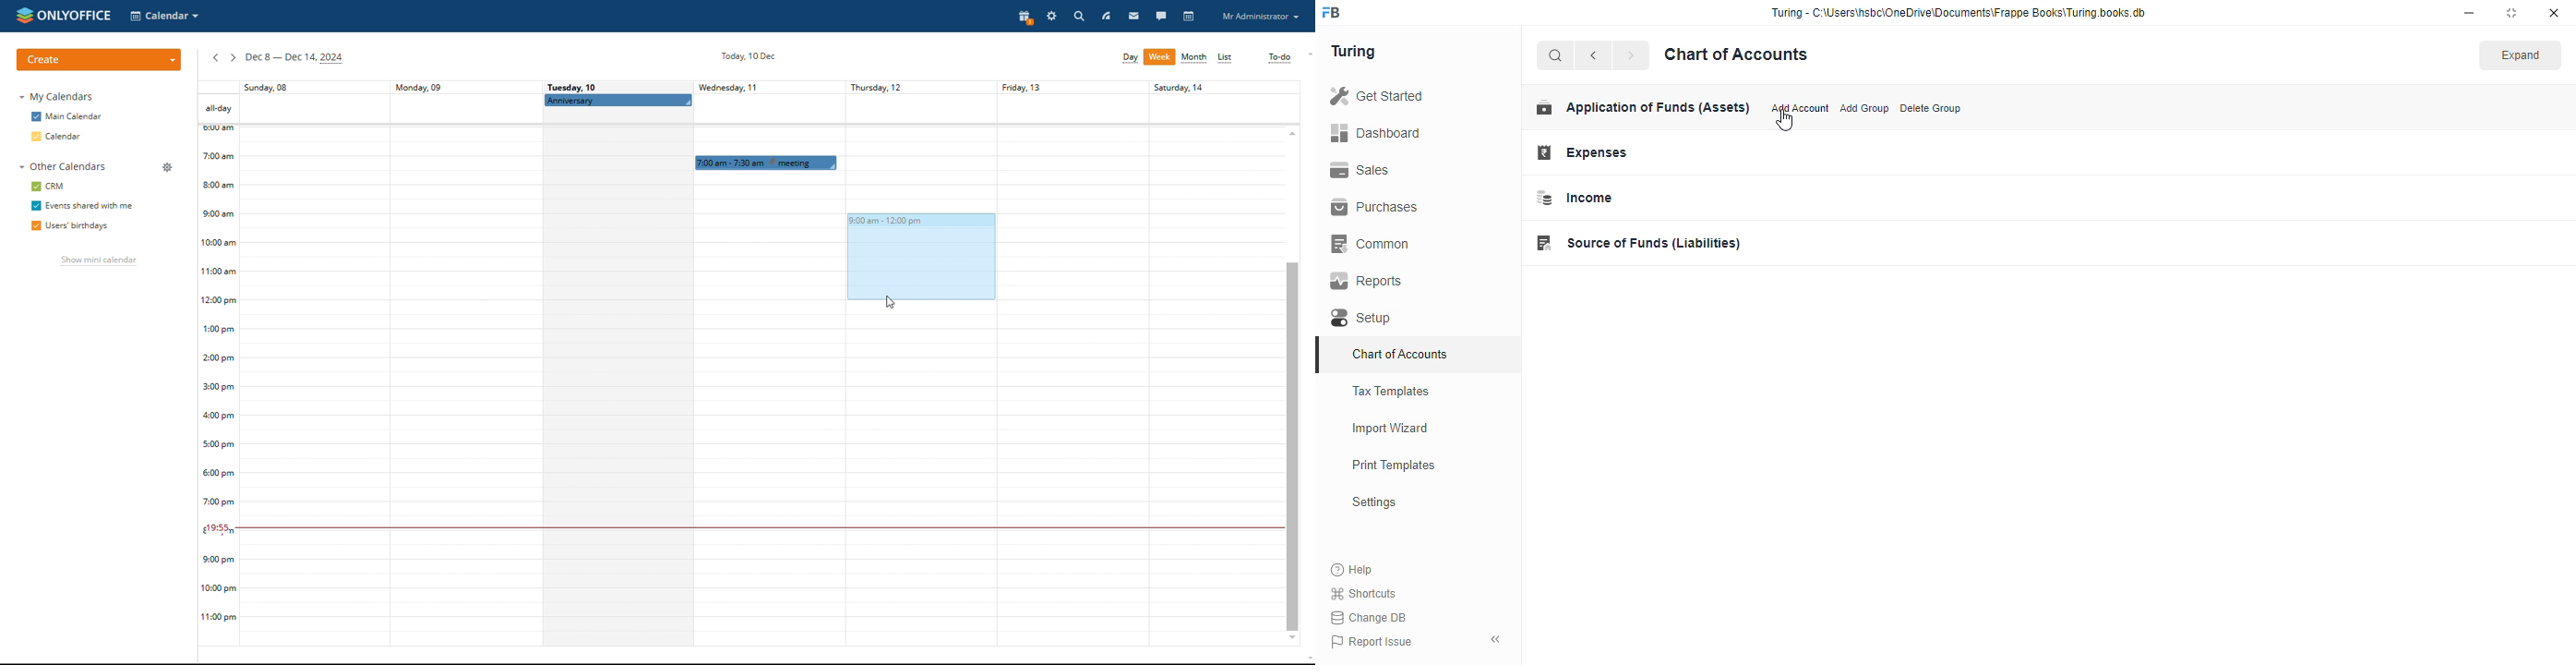  I want to click on maximize, so click(2511, 13).